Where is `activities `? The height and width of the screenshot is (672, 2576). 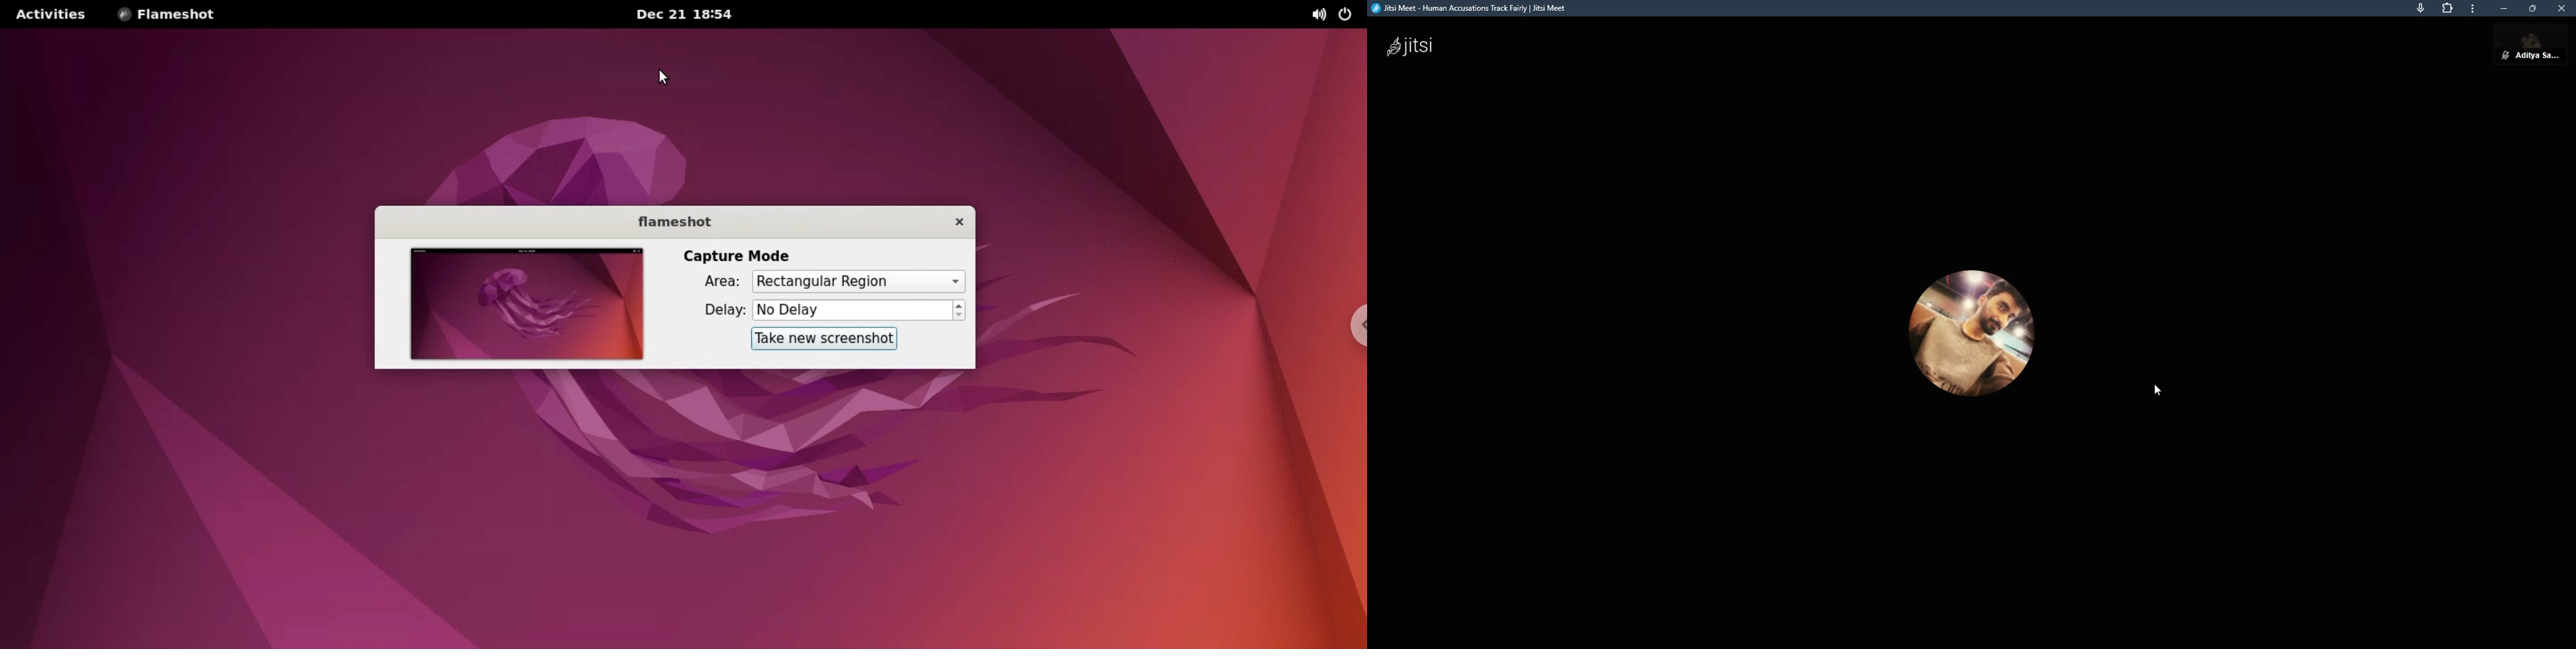 activities  is located at coordinates (49, 14).